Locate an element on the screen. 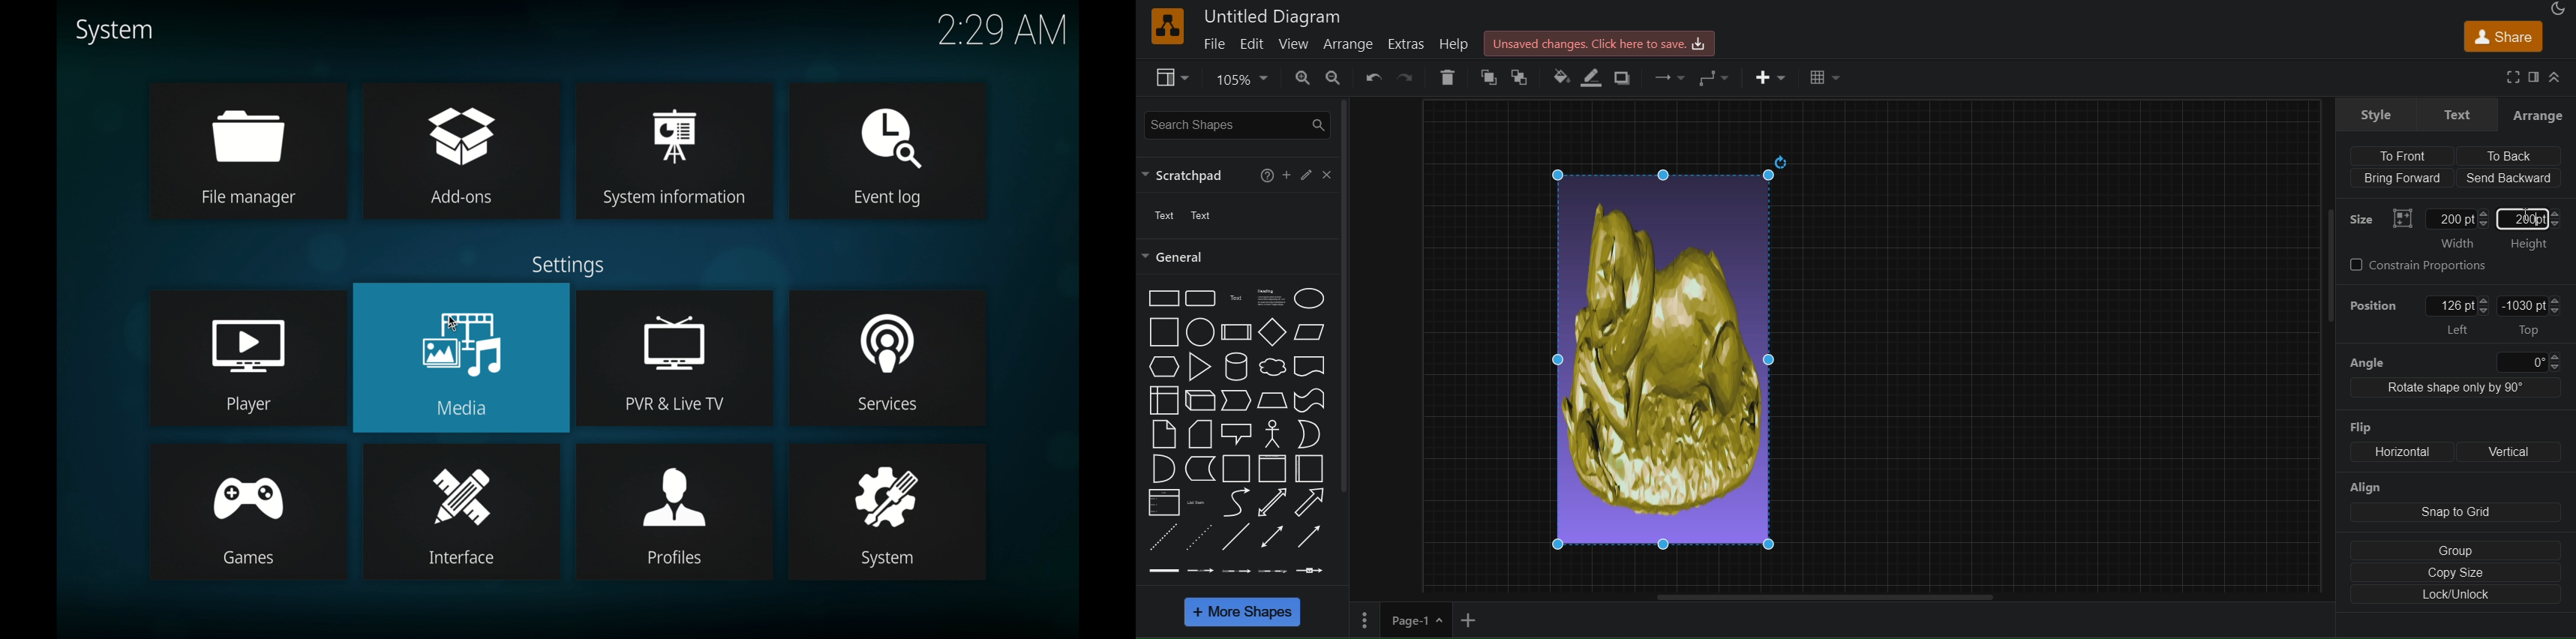 Image resolution: width=2576 pixels, height=644 pixels.  Services is located at coordinates (878, 405).